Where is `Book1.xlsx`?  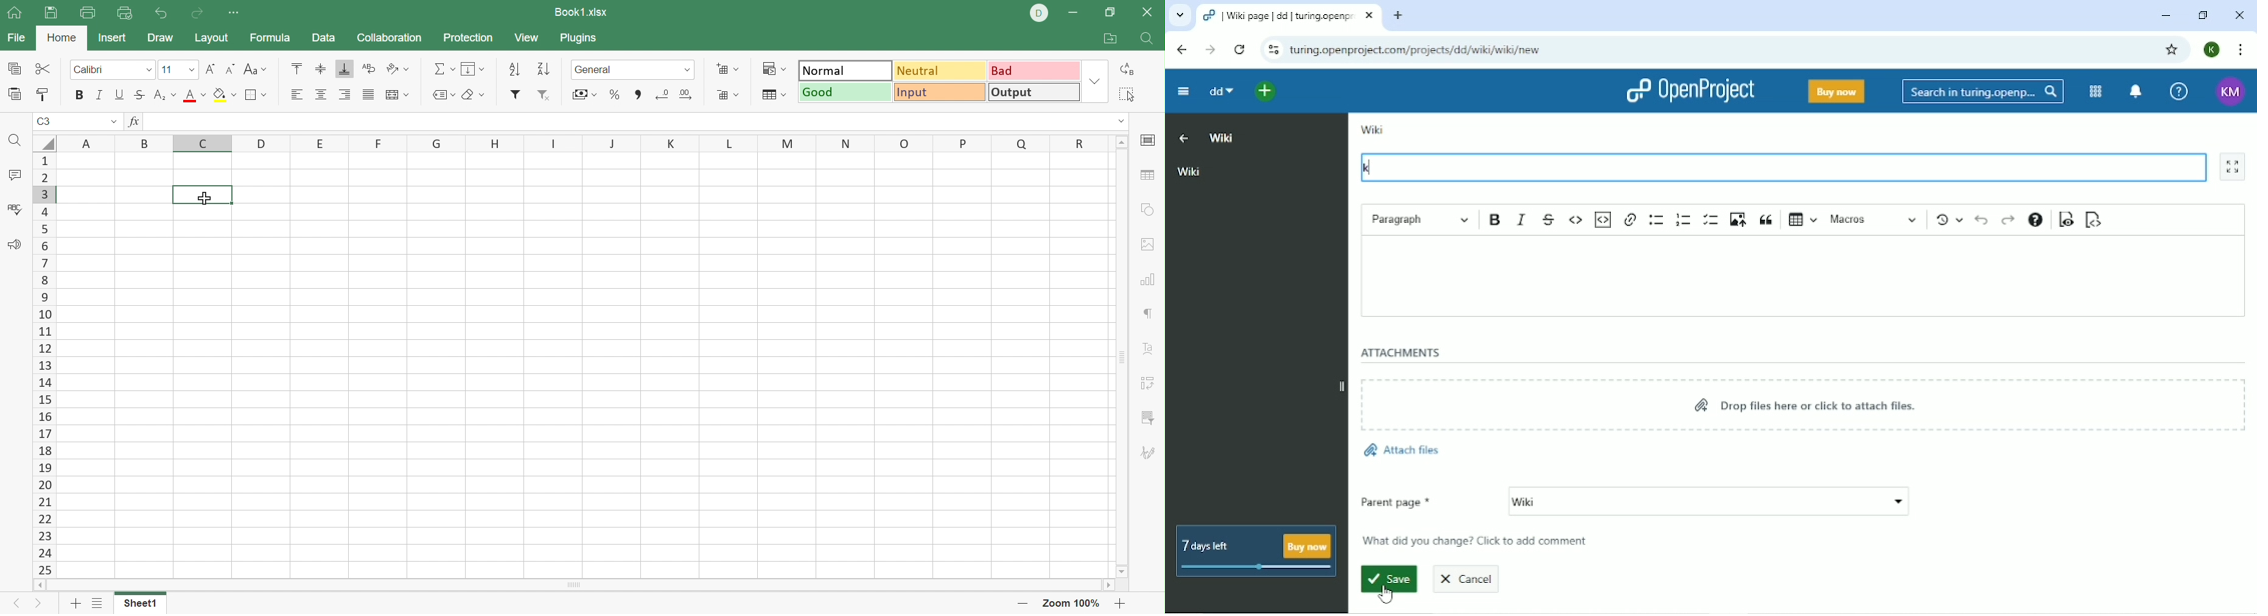
Book1.xlsx is located at coordinates (582, 12).